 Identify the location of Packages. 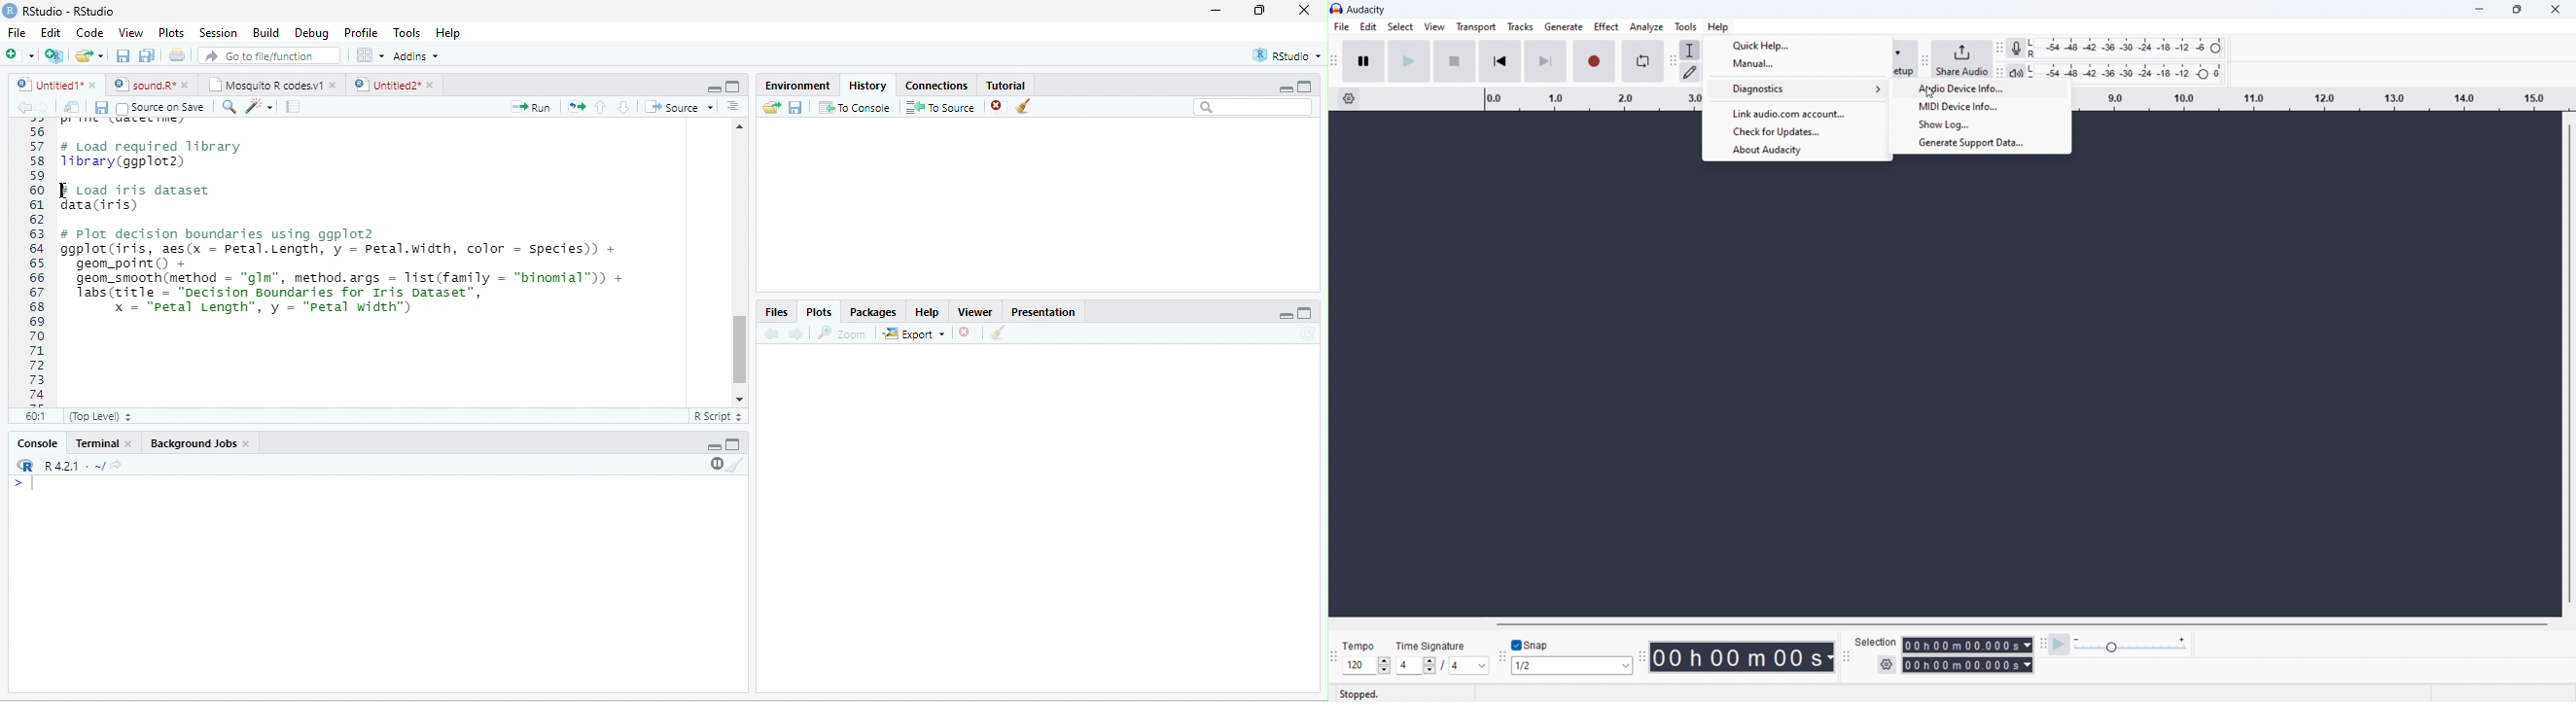
(873, 313).